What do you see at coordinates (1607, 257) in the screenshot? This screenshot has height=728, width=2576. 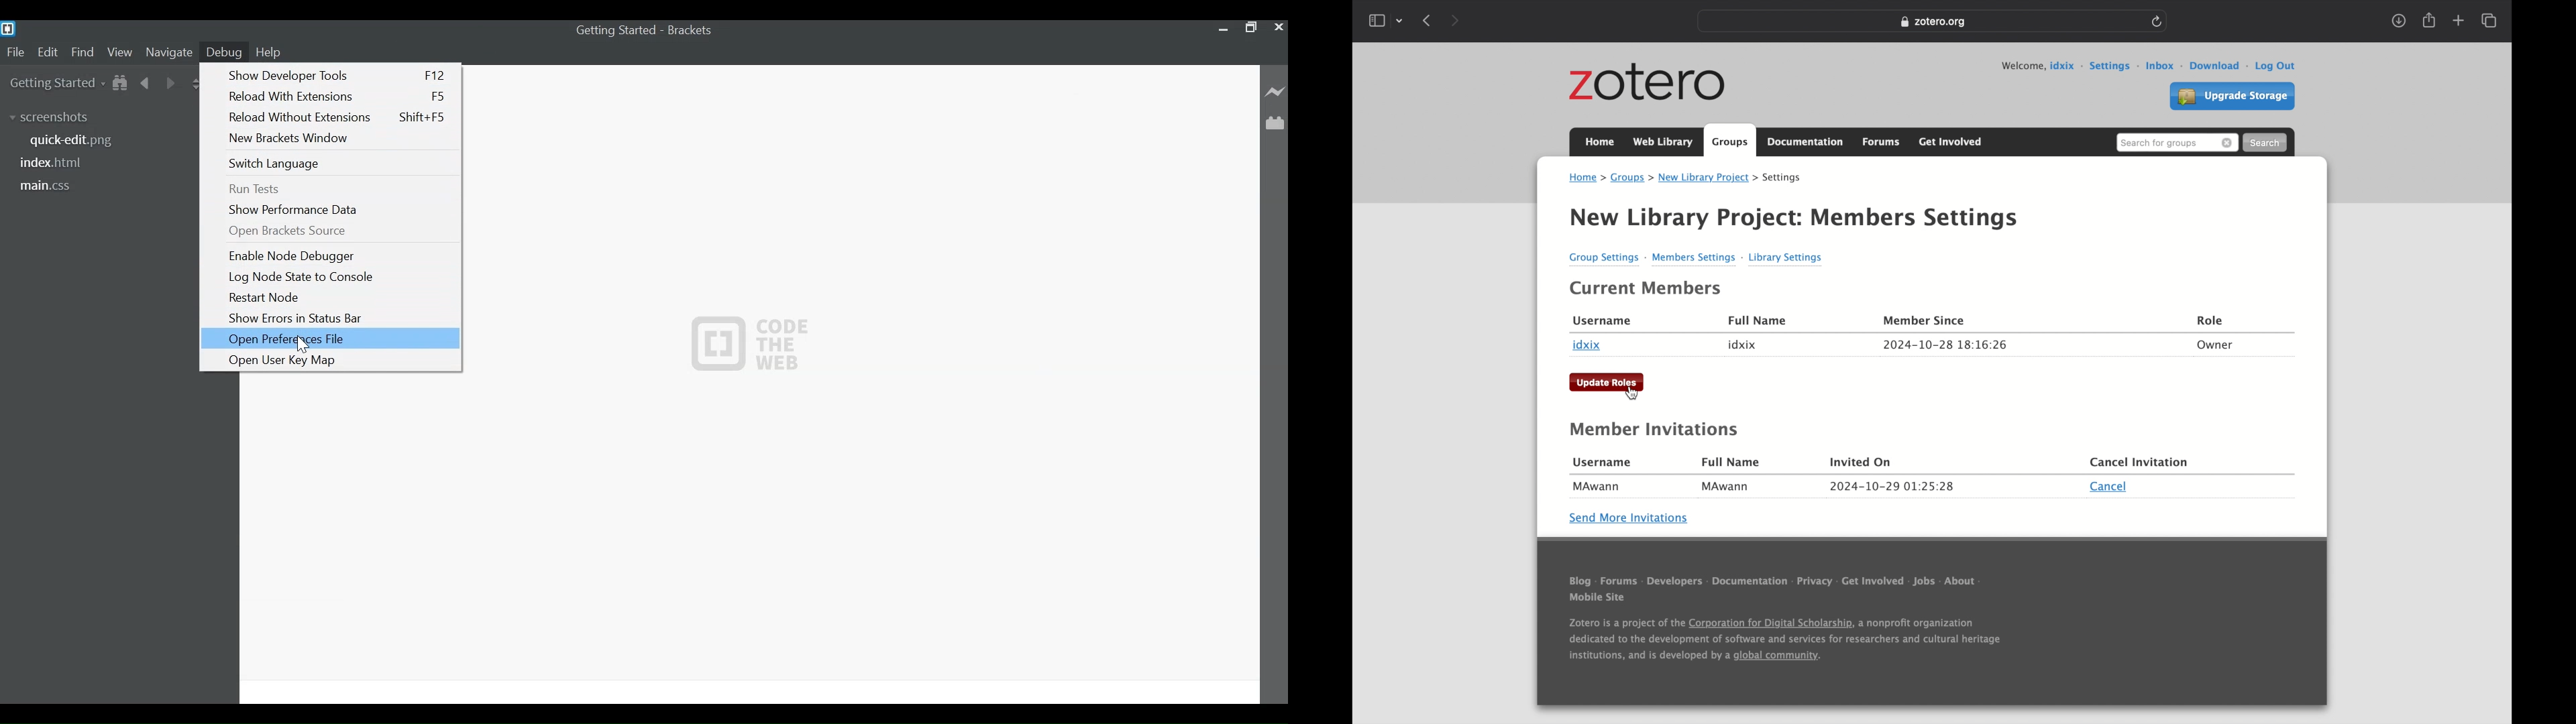 I see `group settings` at bounding box center [1607, 257].